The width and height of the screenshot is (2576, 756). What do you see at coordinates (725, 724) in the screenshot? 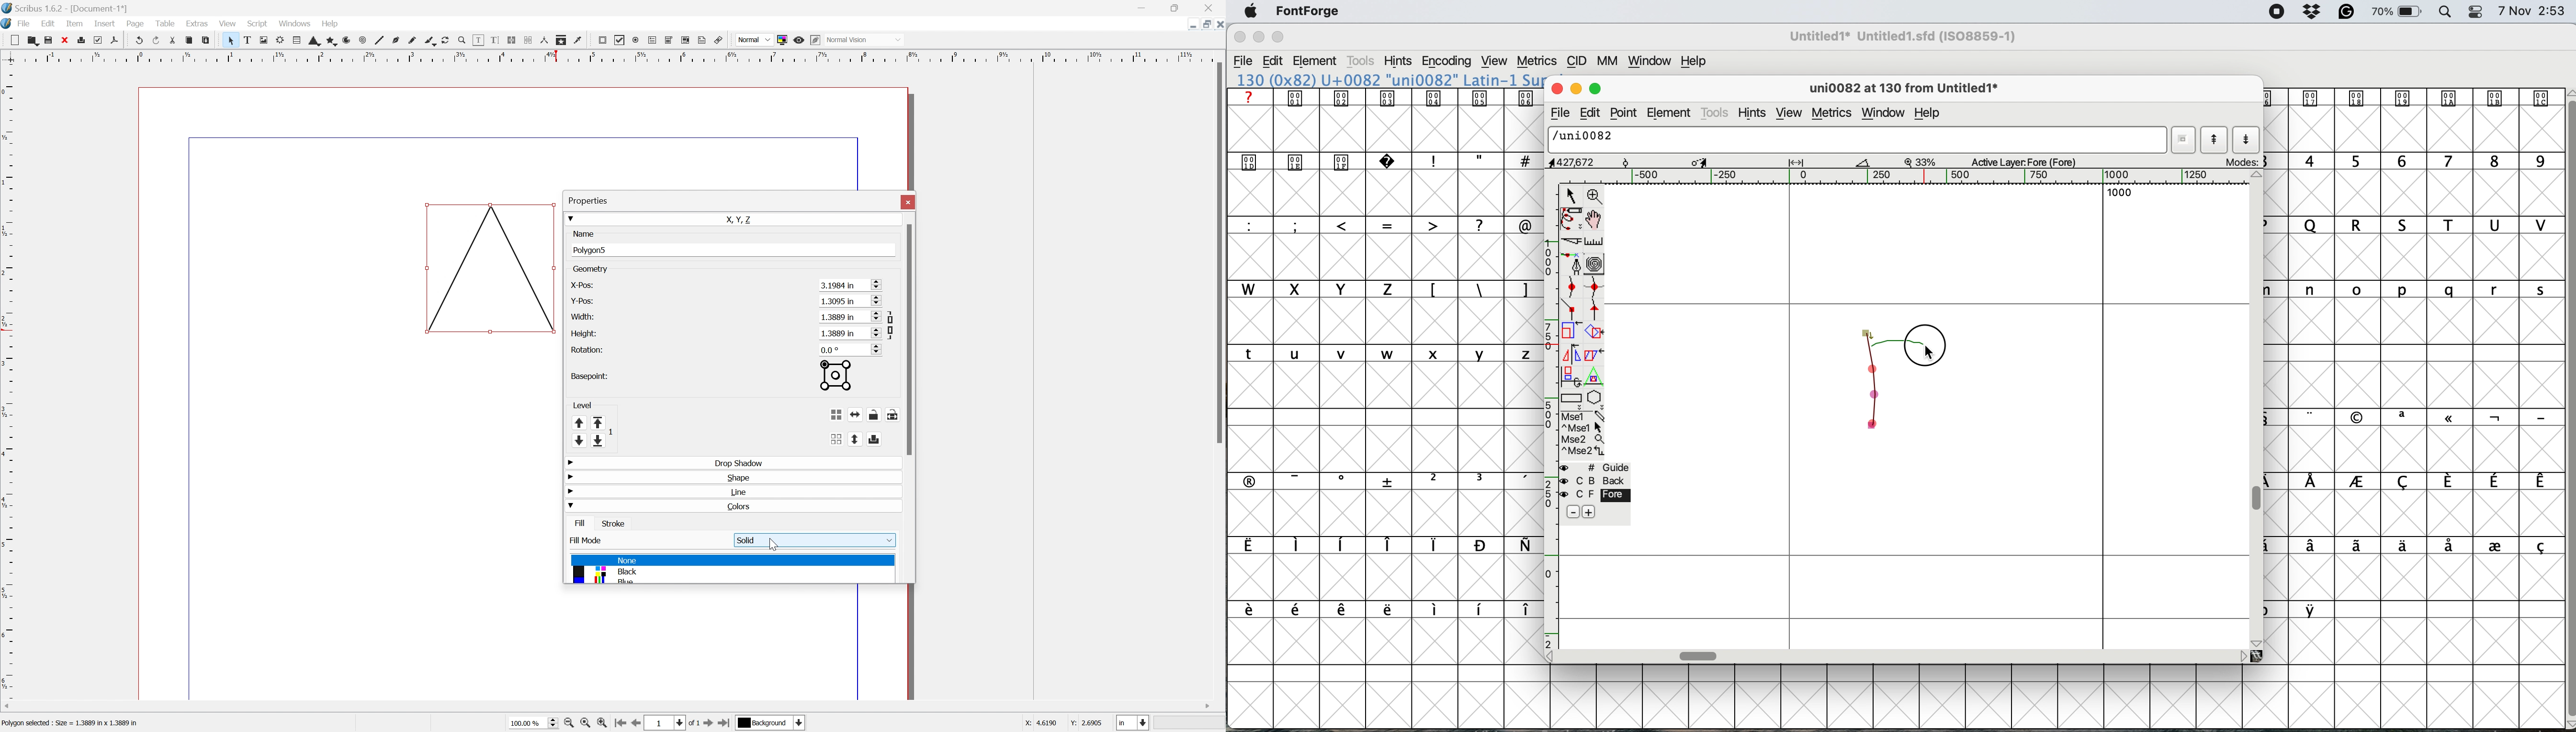
I see `Go to last page` at bounding box center [725, 724].